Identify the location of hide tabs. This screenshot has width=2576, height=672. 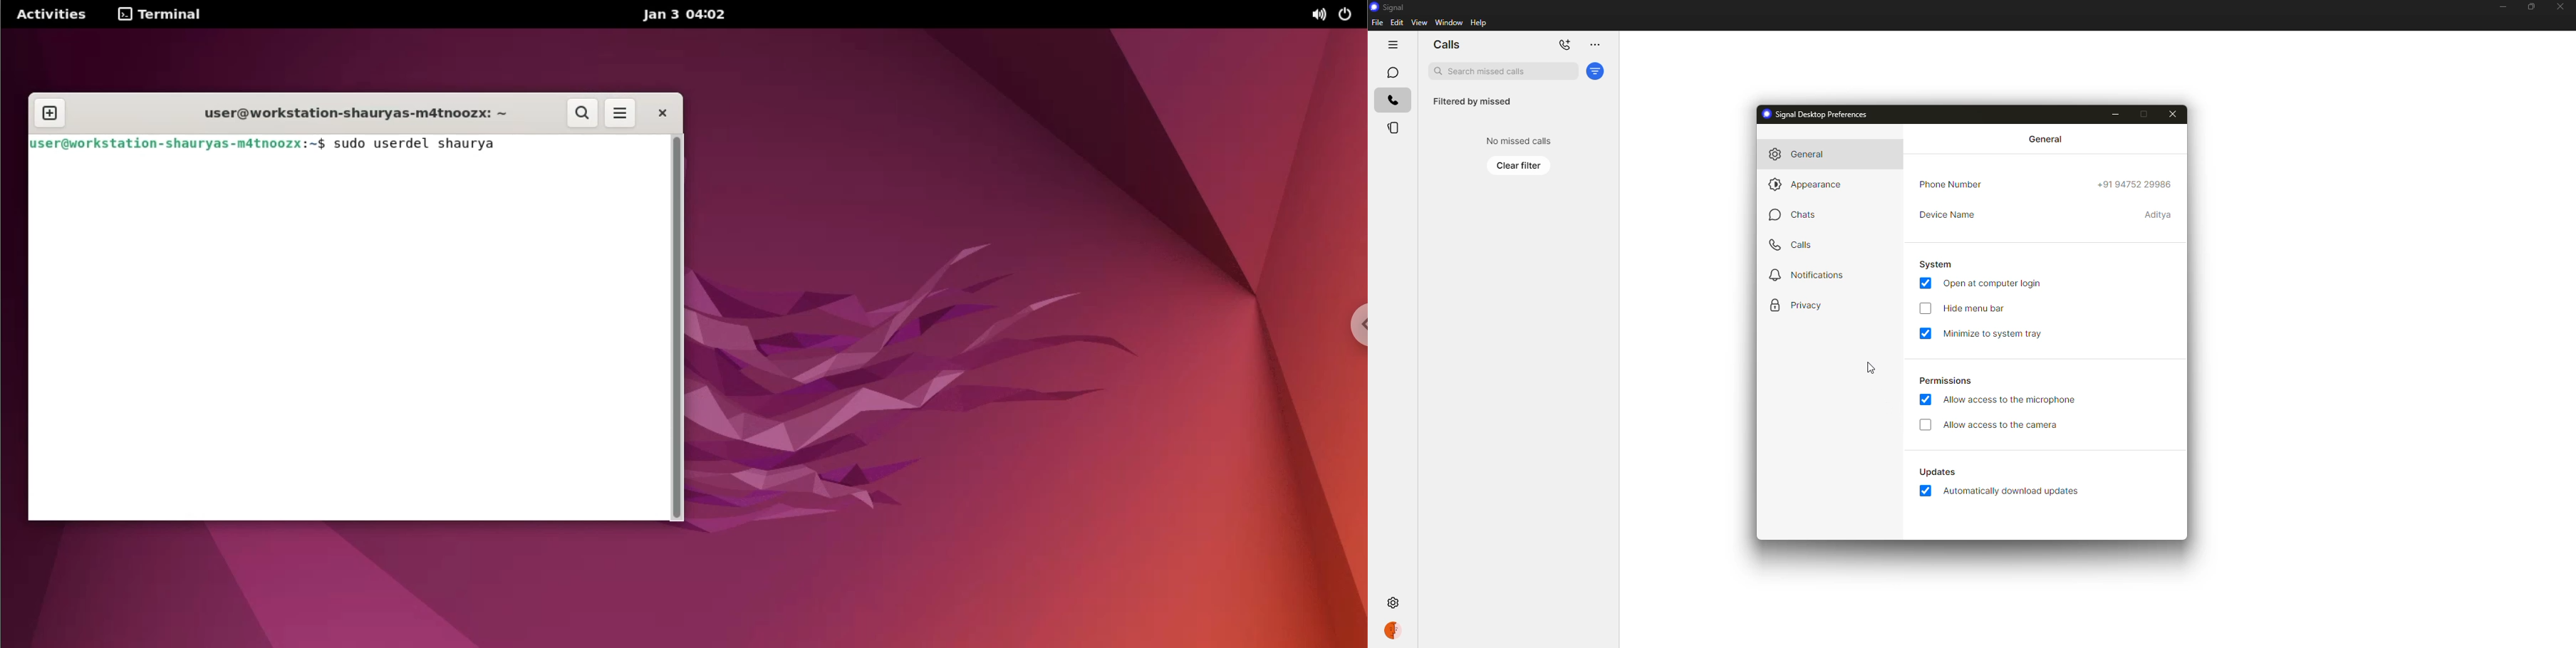
(1390, 45).